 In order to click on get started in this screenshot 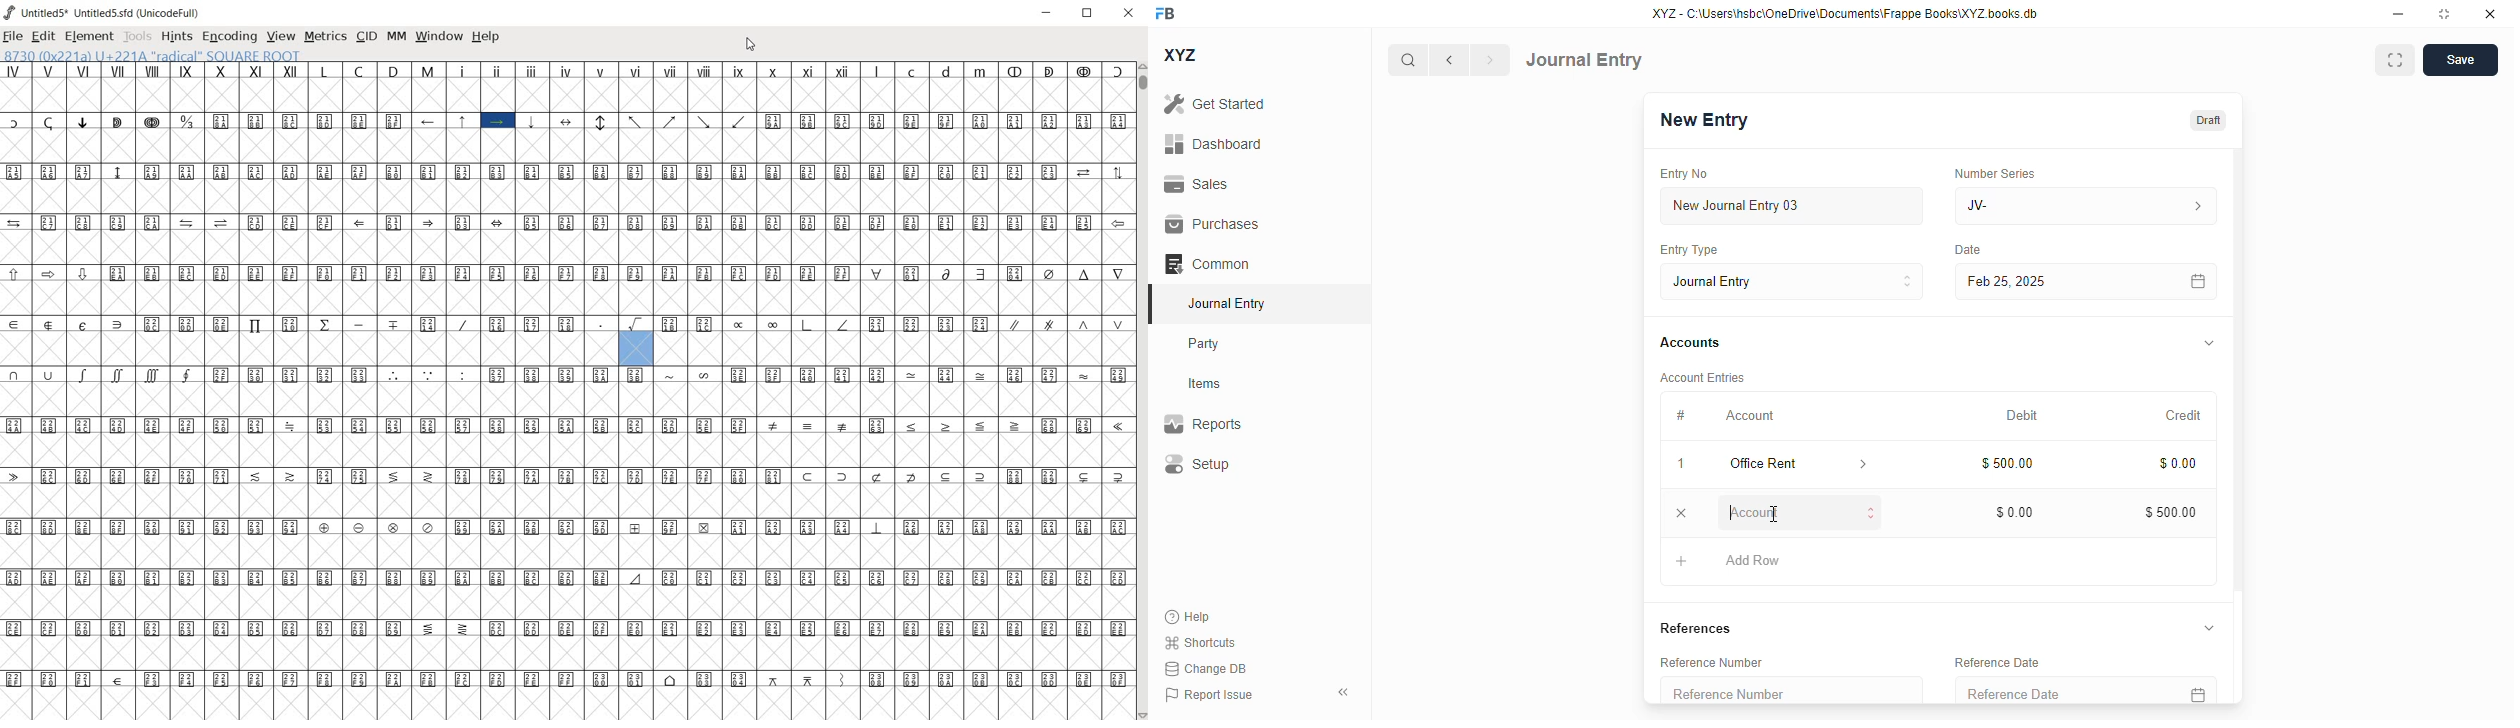, I will do `click(1214, 103)`.